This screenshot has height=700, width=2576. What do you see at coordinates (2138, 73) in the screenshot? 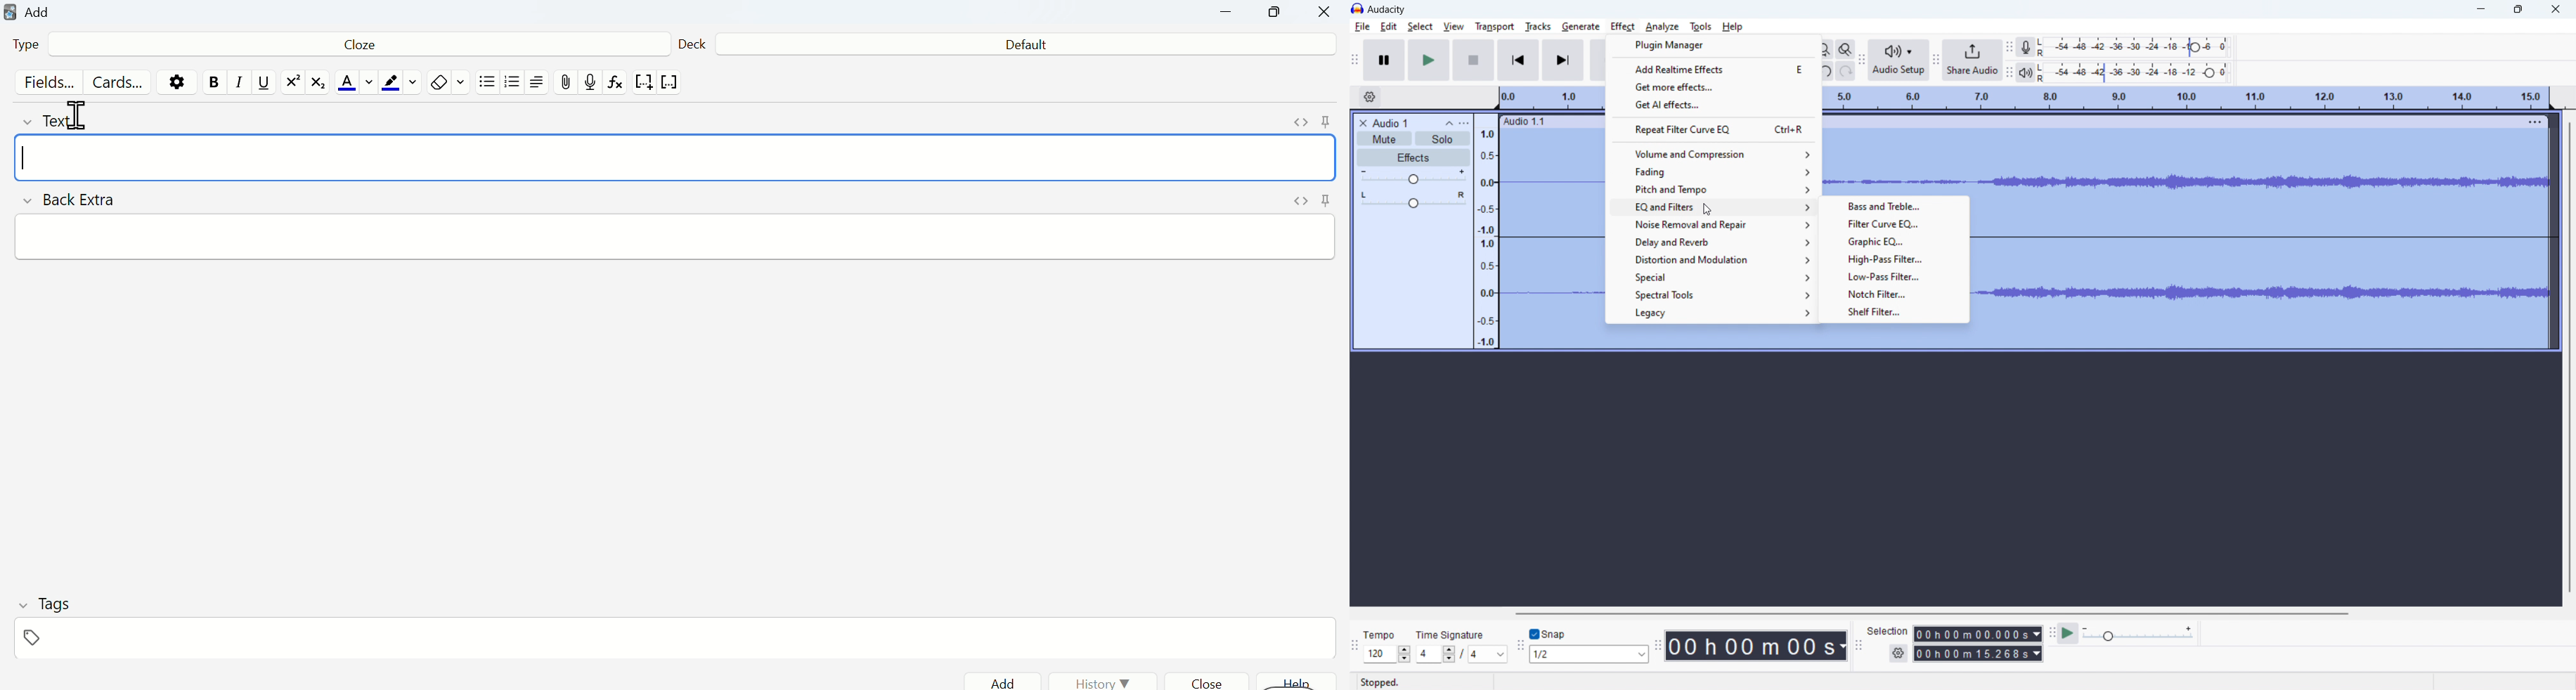
I see `playback level` at bounding box center [2138, 73].